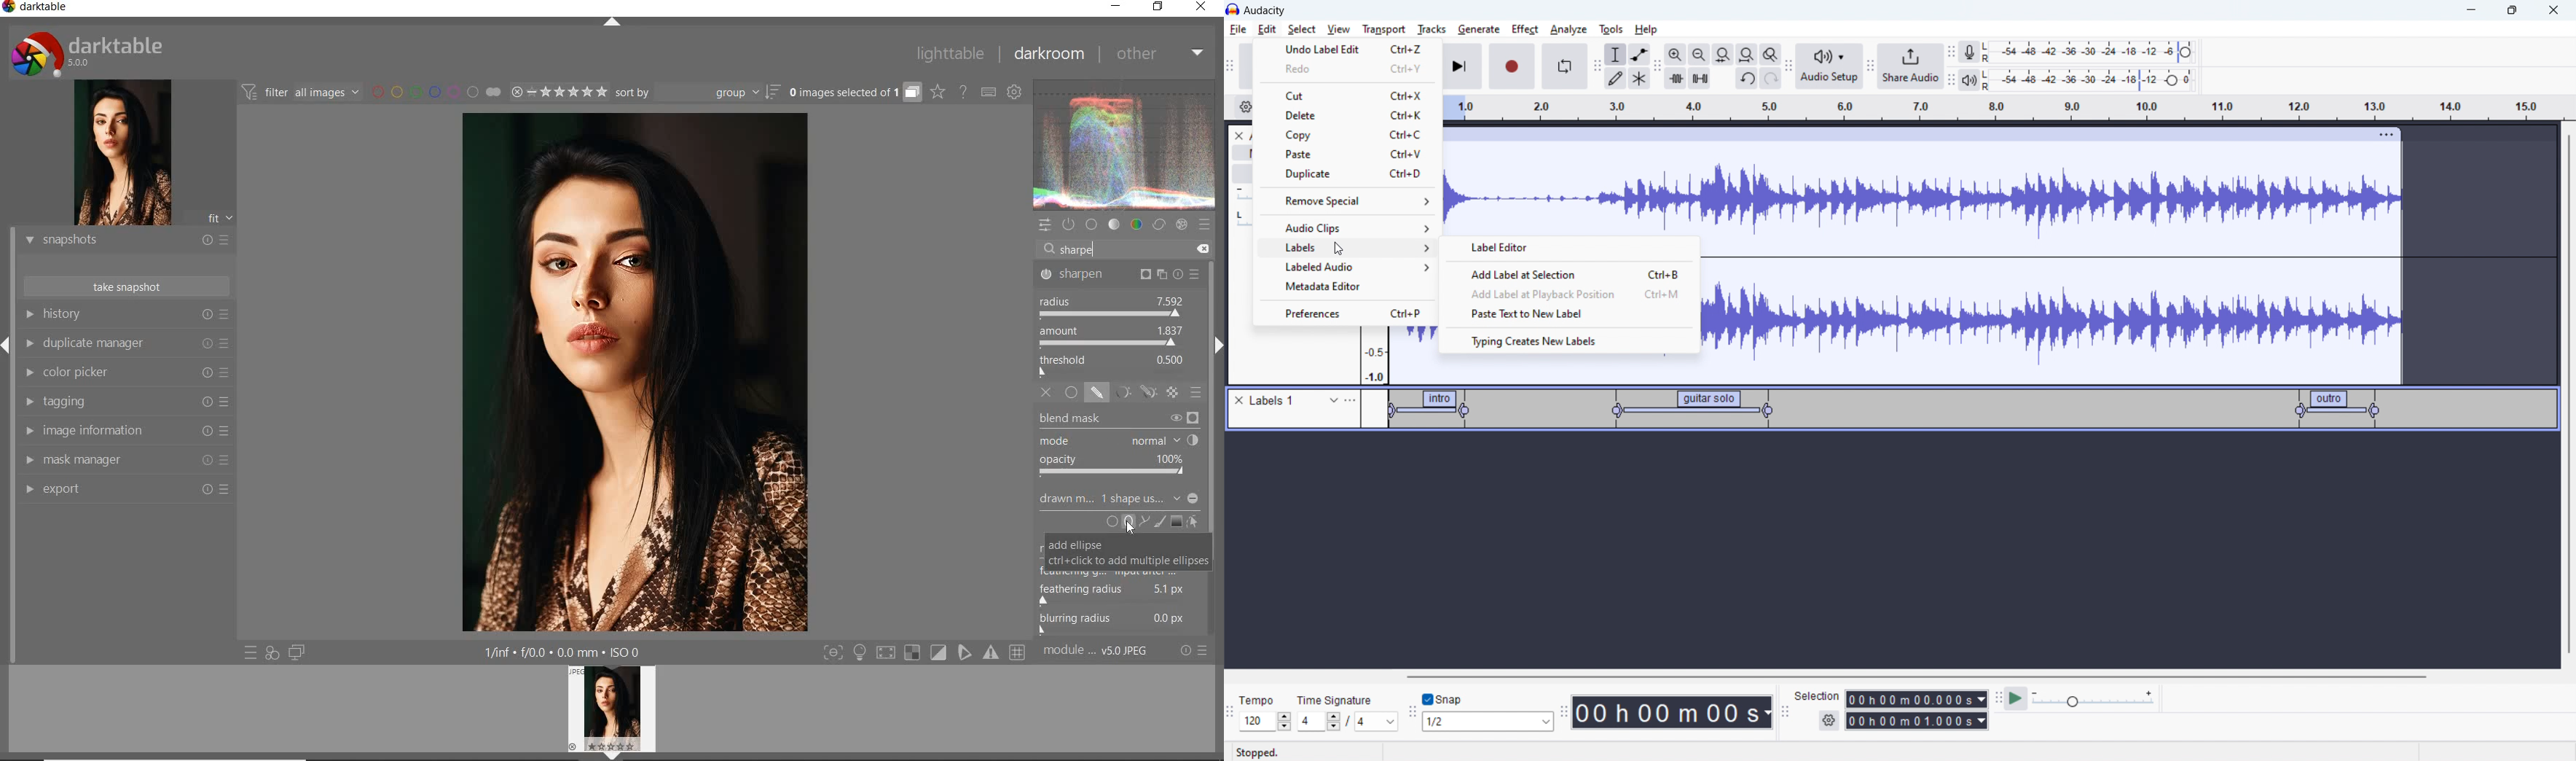 This screenshot has width=2576, height=784. Describe the element at coordinates (1463, 66) in the screenshot. I see `skip to end` at that location.